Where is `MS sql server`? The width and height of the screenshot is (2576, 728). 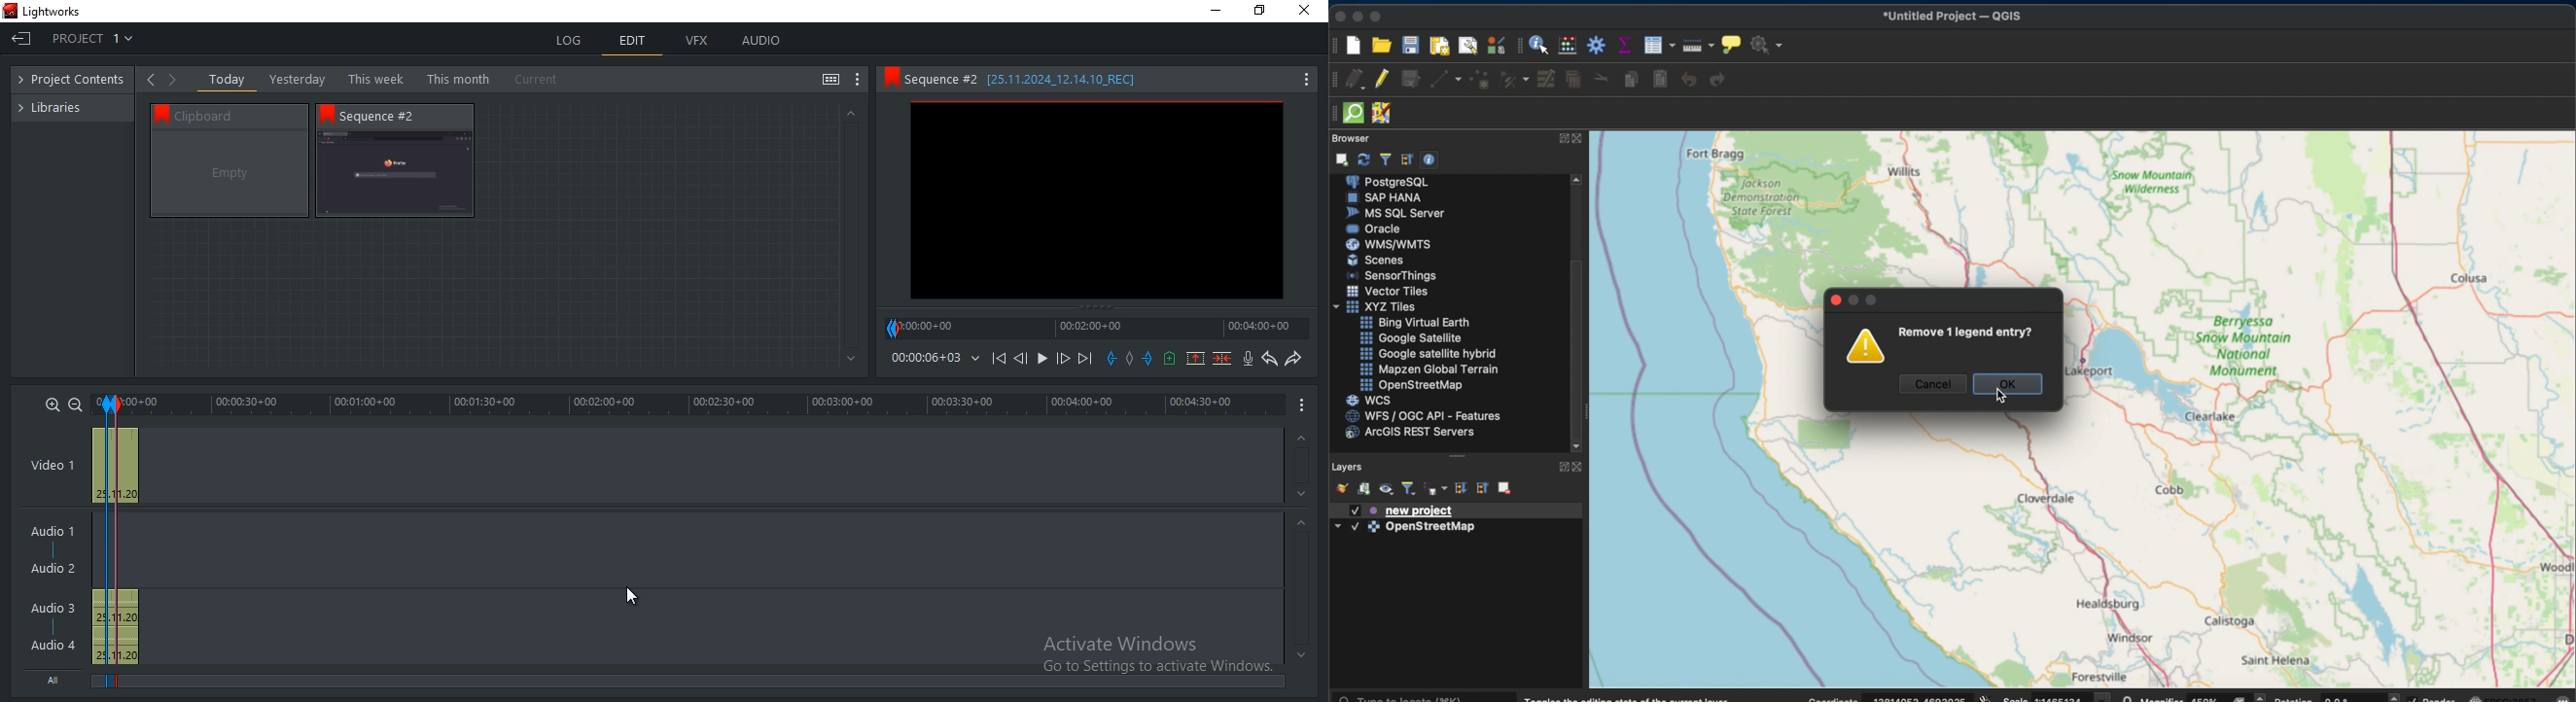
MS sql server is located at coordinates (1394, 213).